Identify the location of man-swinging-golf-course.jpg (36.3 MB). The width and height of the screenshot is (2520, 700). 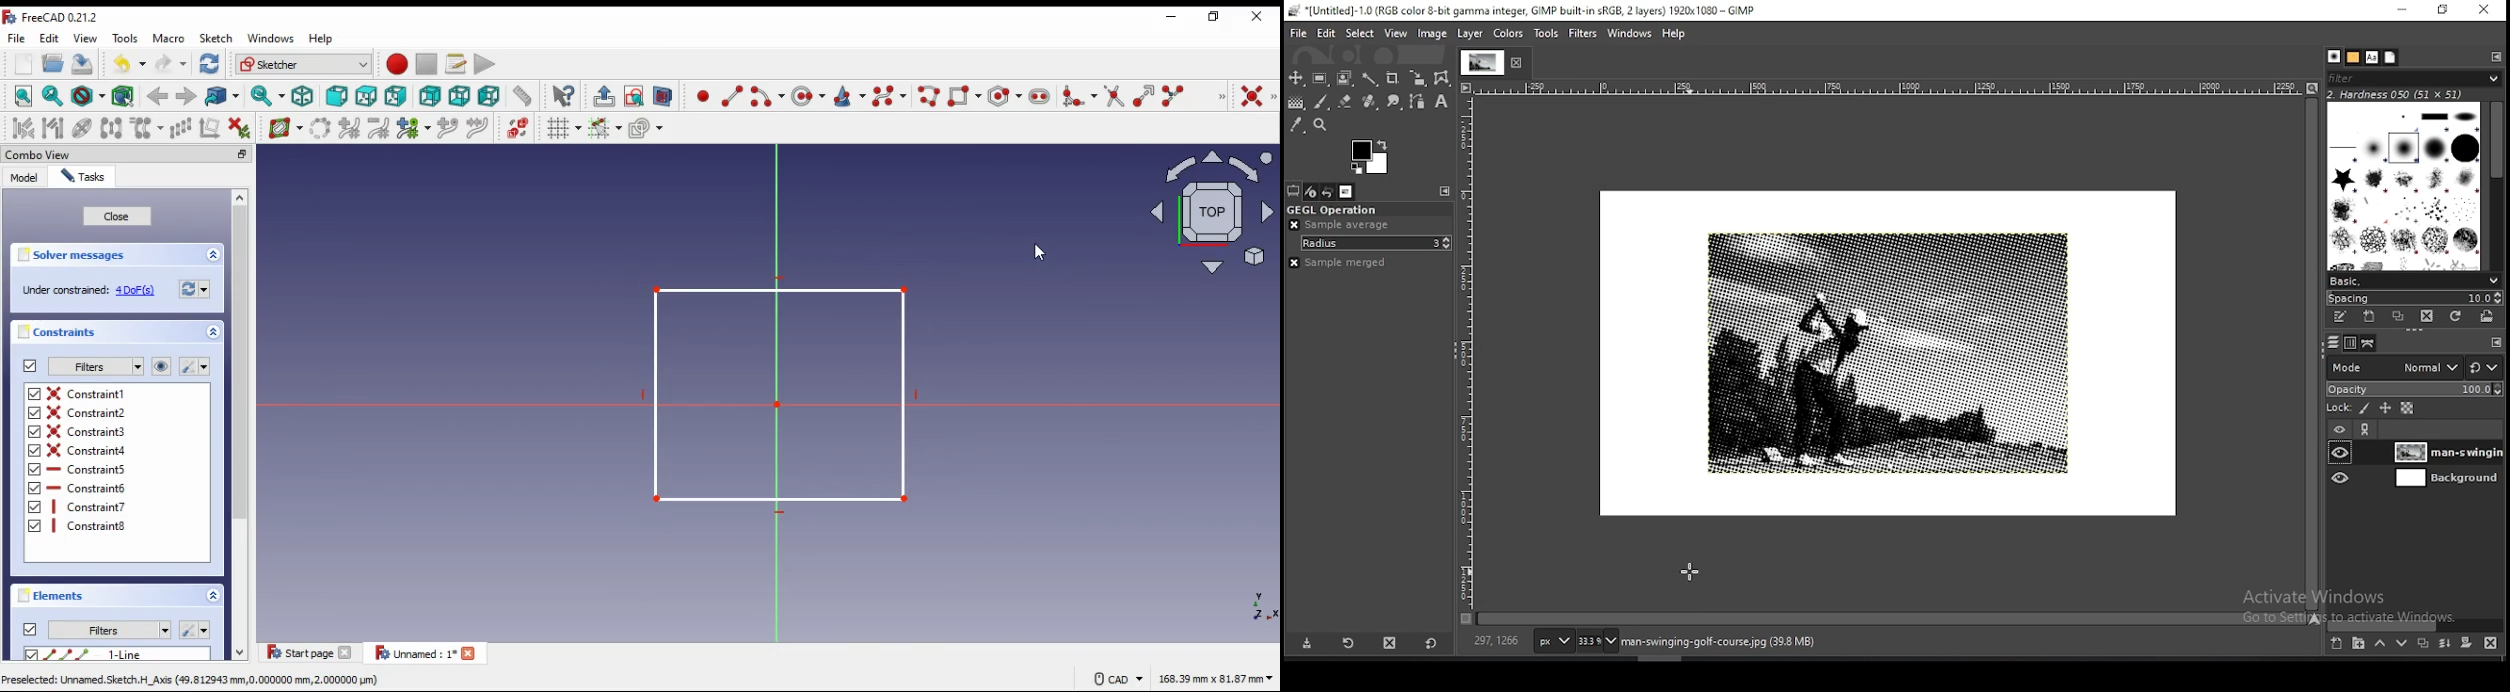
(1716, 642).